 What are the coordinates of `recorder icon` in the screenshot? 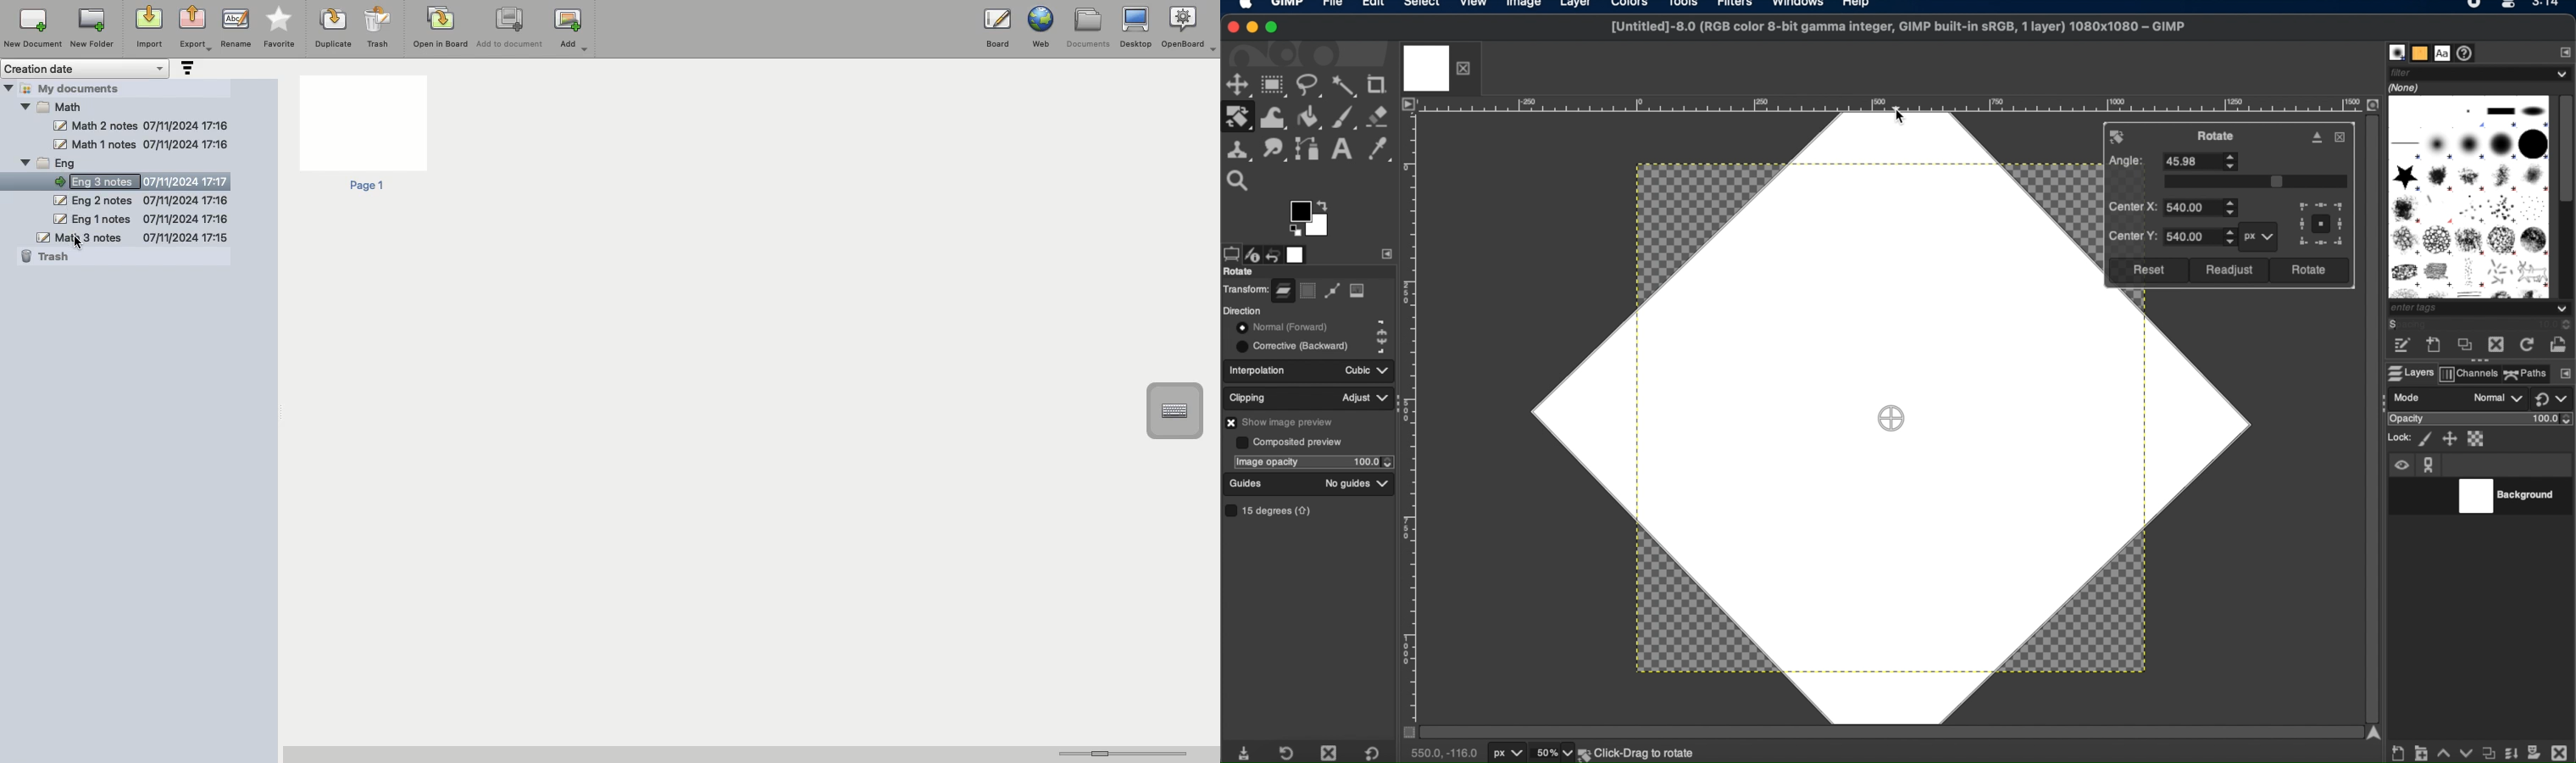 It's located at (2472, 6).